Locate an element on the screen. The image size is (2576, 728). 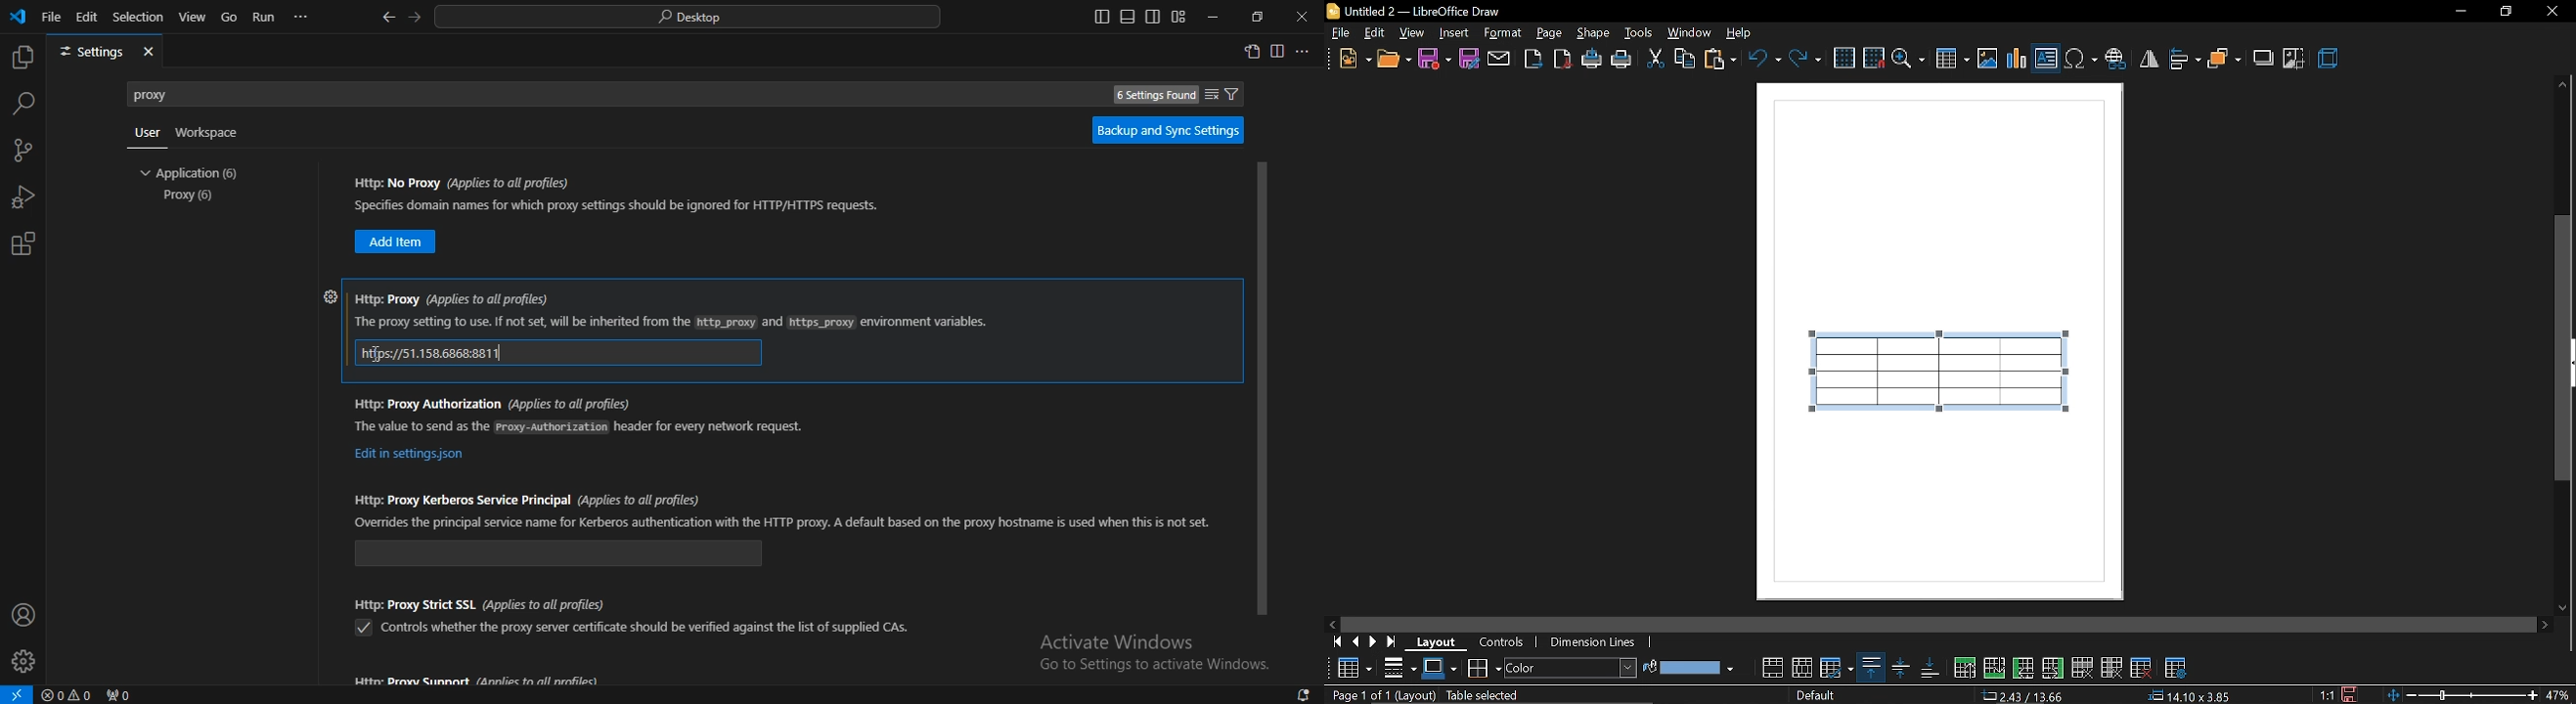
merge cells is located at coordinates (1772, 668).